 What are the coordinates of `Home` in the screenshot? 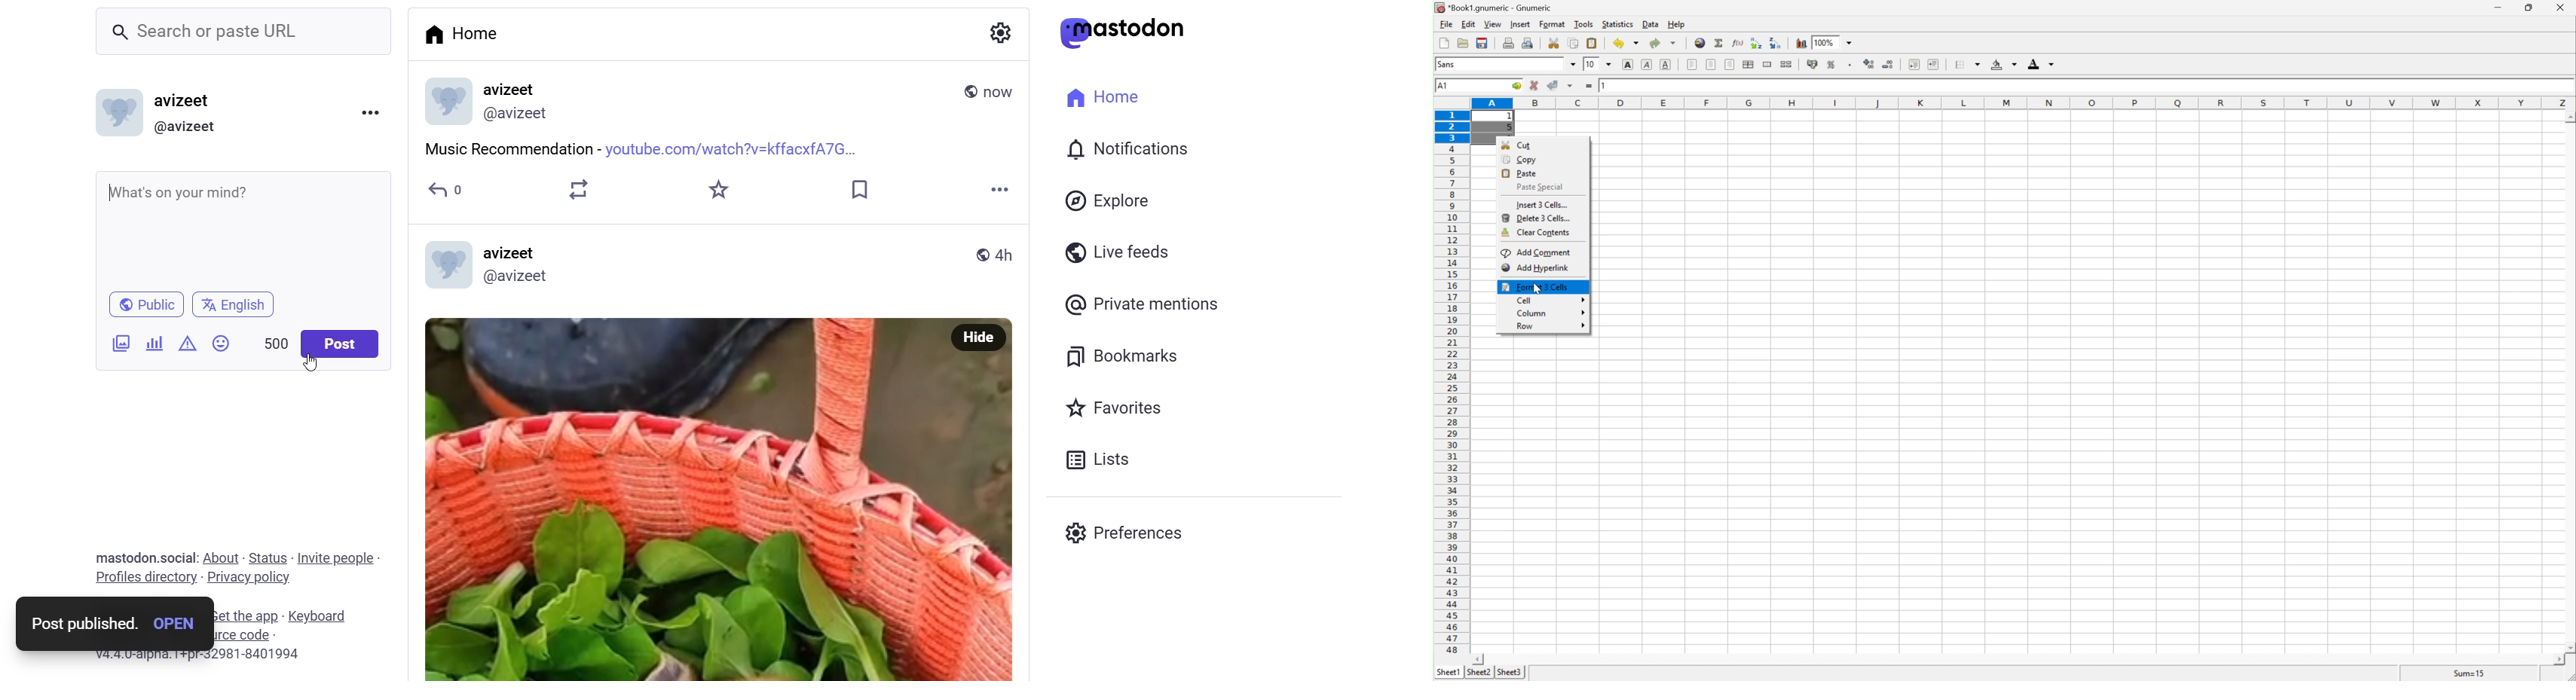 It's located at (1106, 96).